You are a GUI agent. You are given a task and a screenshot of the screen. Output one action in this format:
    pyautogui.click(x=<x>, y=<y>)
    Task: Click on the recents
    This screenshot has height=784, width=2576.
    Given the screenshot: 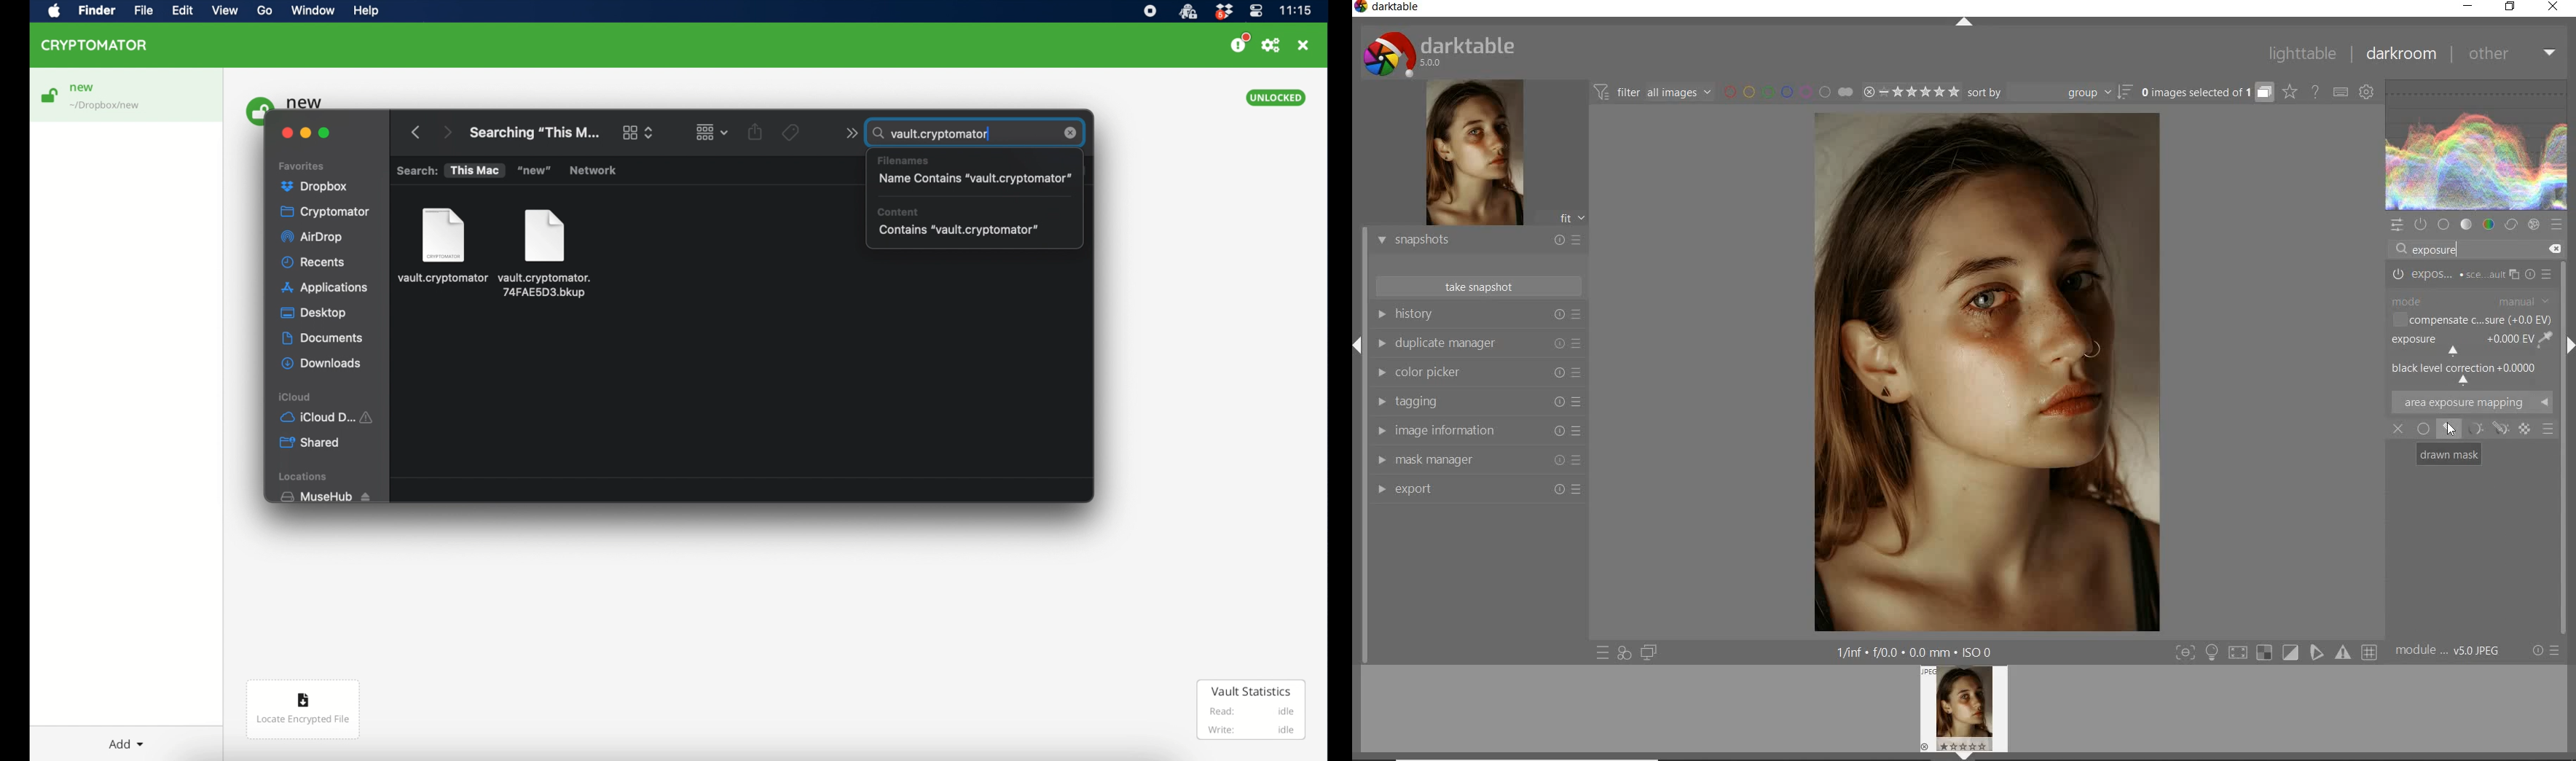 What is the action you would take?
    pyautogui.click(x=313, y=262)
    